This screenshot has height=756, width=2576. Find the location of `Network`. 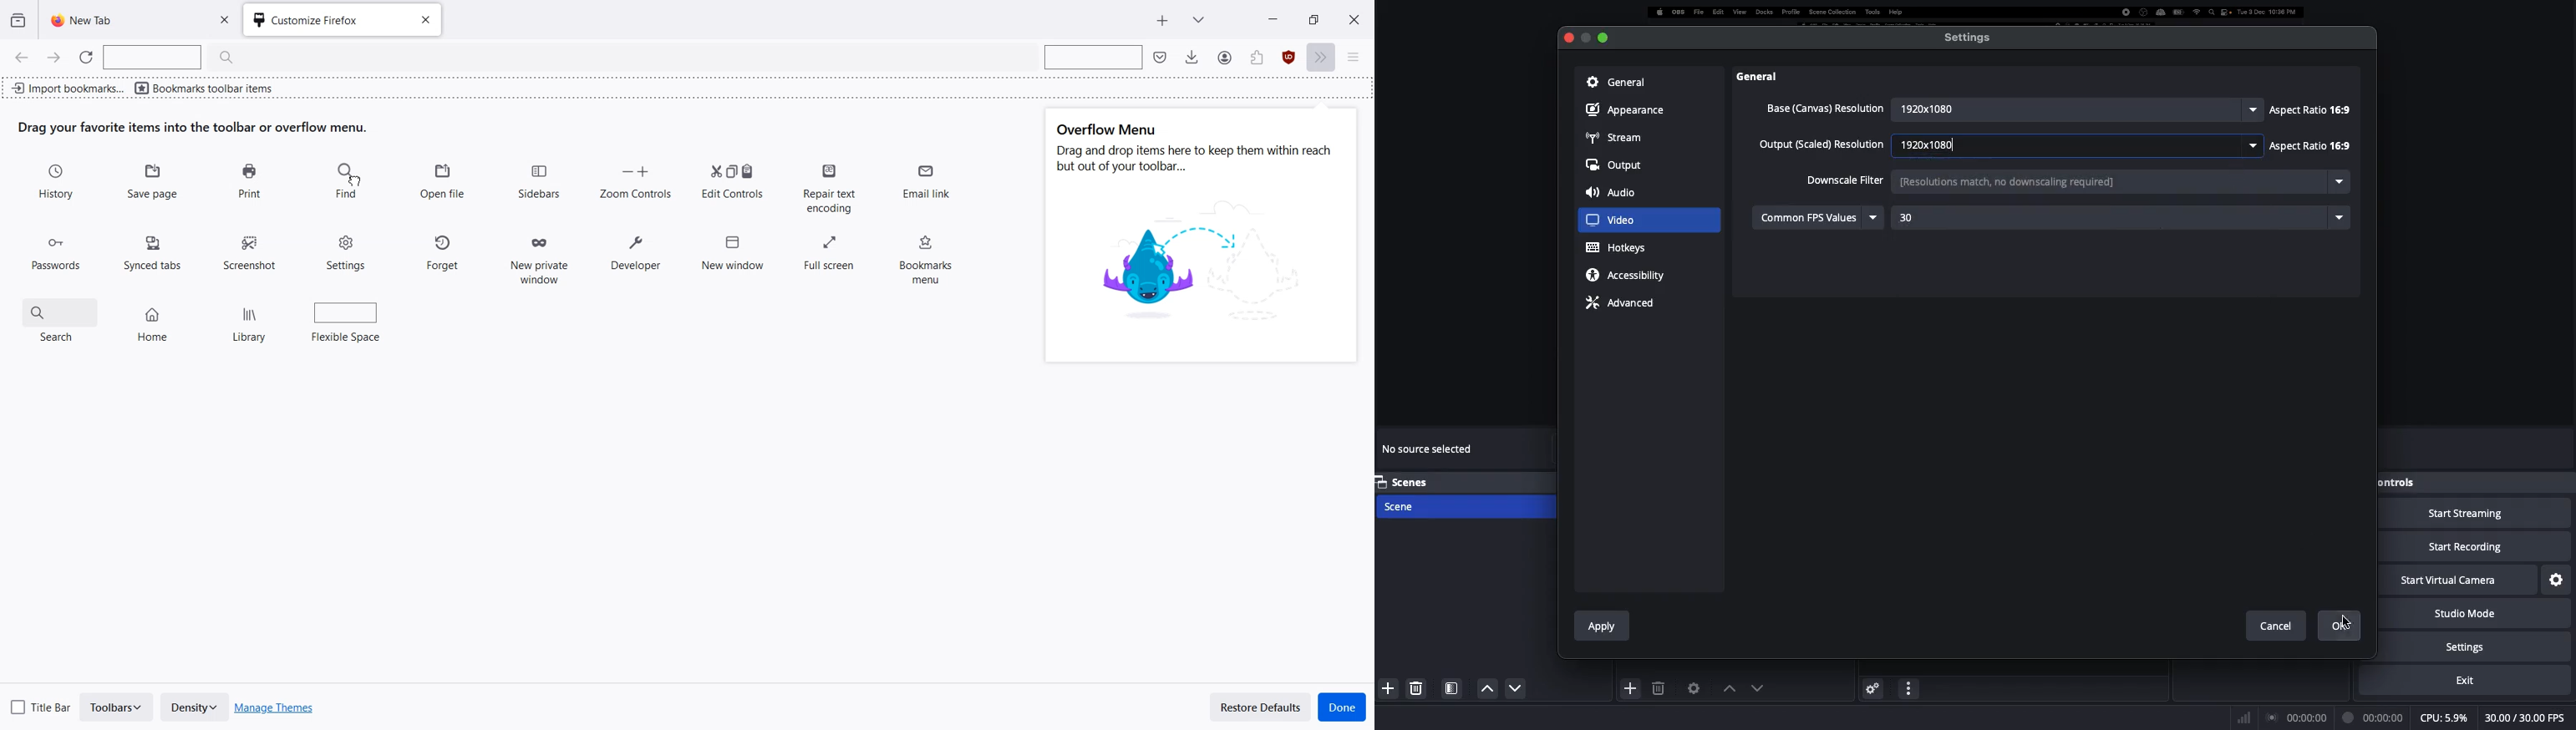

Network is located at coordinates (2238, 717).